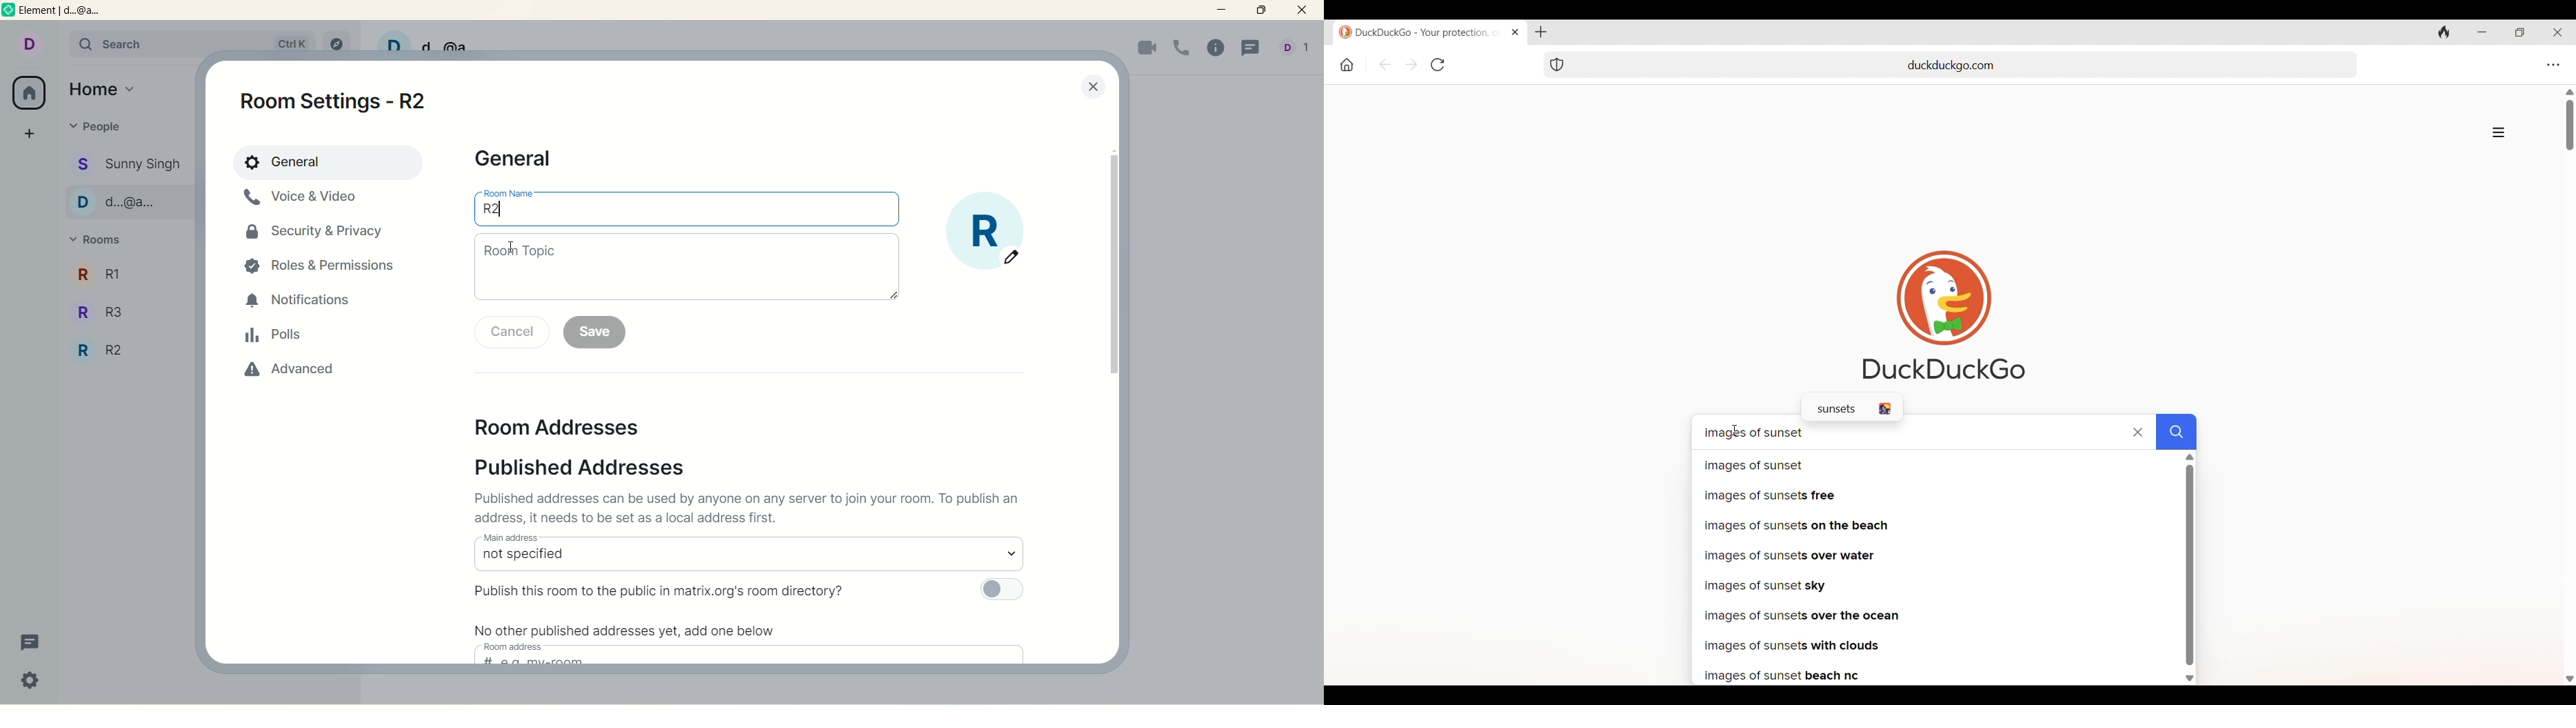 This screenshot has width=2576, height=728. What do you see at coordinates (283, 376) in the screenshot?
I see `advanced` at bounding box center [283, 376].